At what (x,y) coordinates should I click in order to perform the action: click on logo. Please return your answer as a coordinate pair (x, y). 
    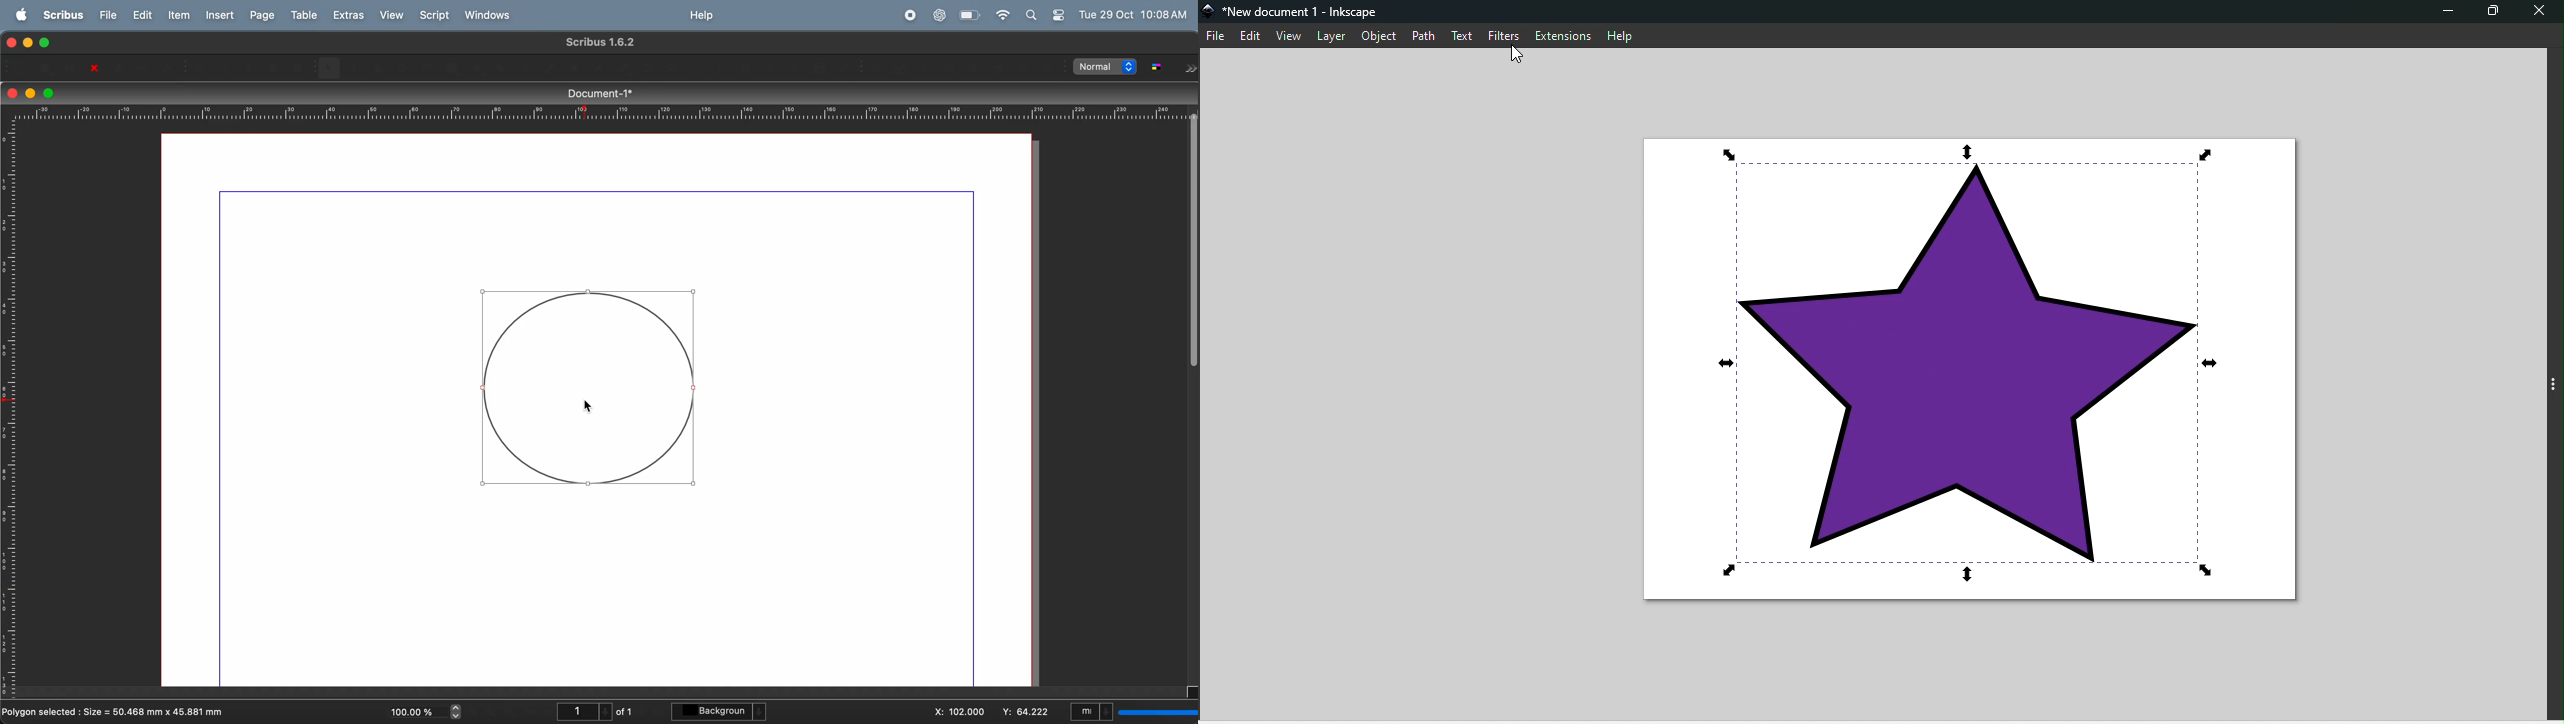
    Looking at the image, I should click on (1210, 14).